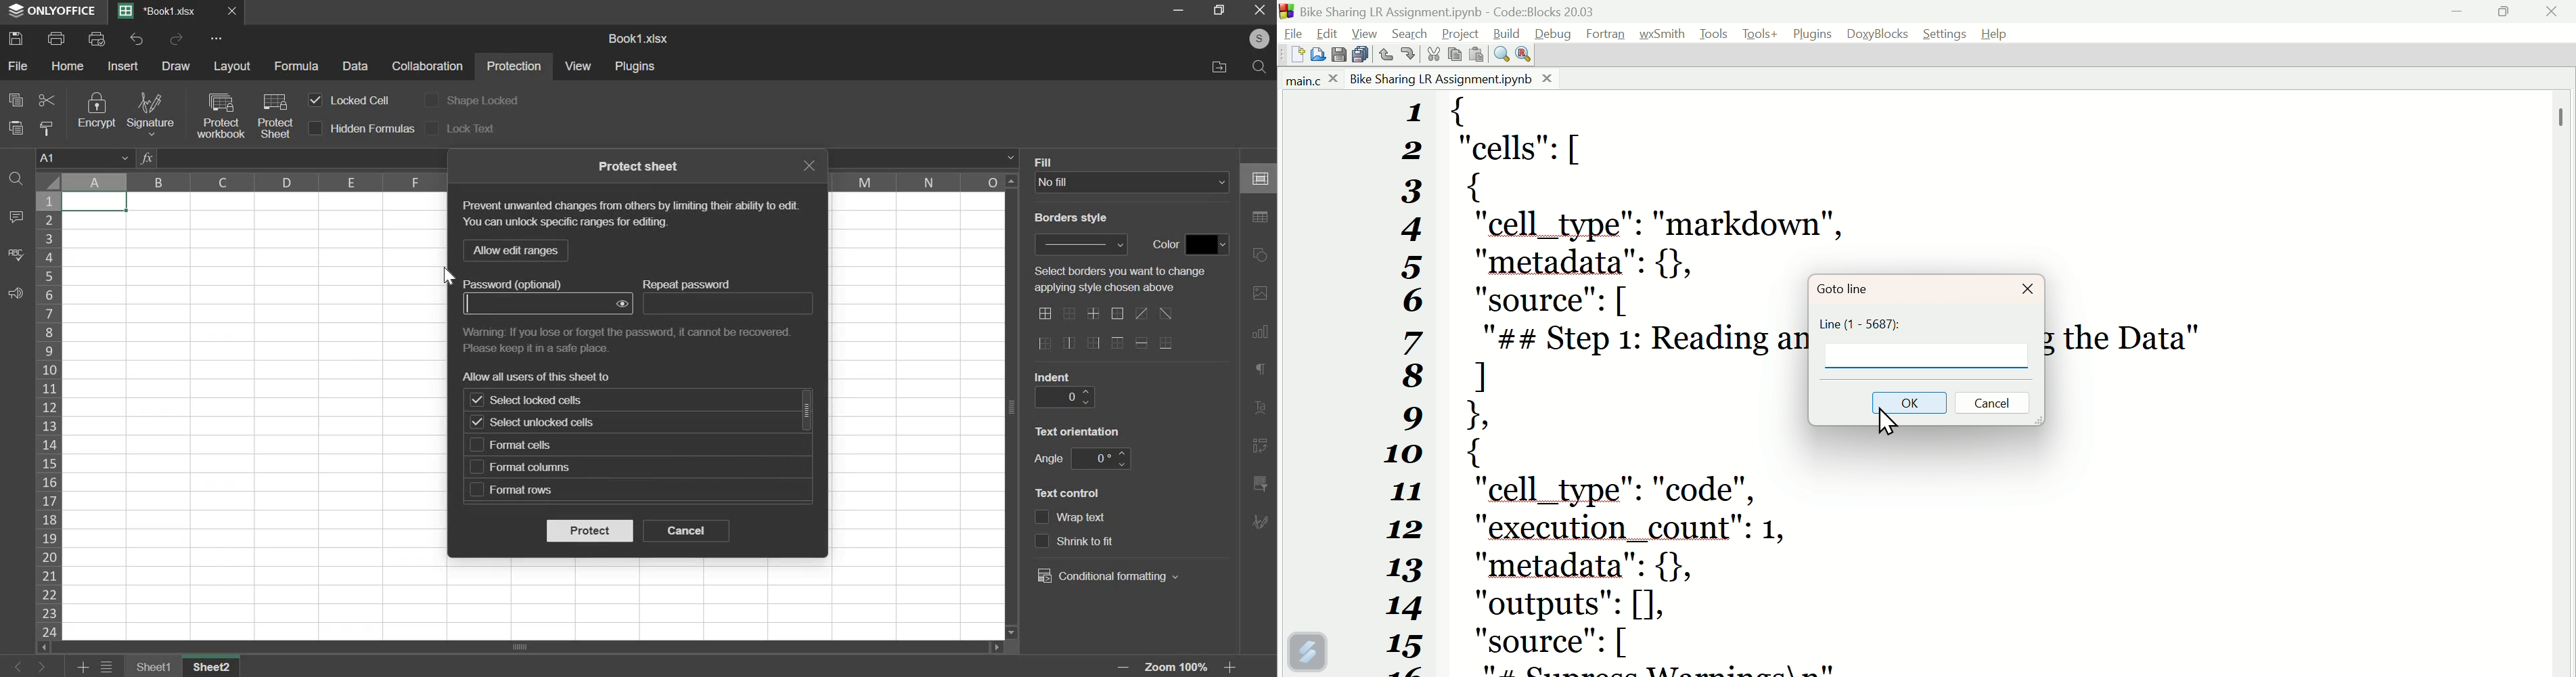 The image size is (2576, 700). What do you see at coordinates (1463, 32) in the screenshot?
I see `Project` at bounding box center [1463, 32].